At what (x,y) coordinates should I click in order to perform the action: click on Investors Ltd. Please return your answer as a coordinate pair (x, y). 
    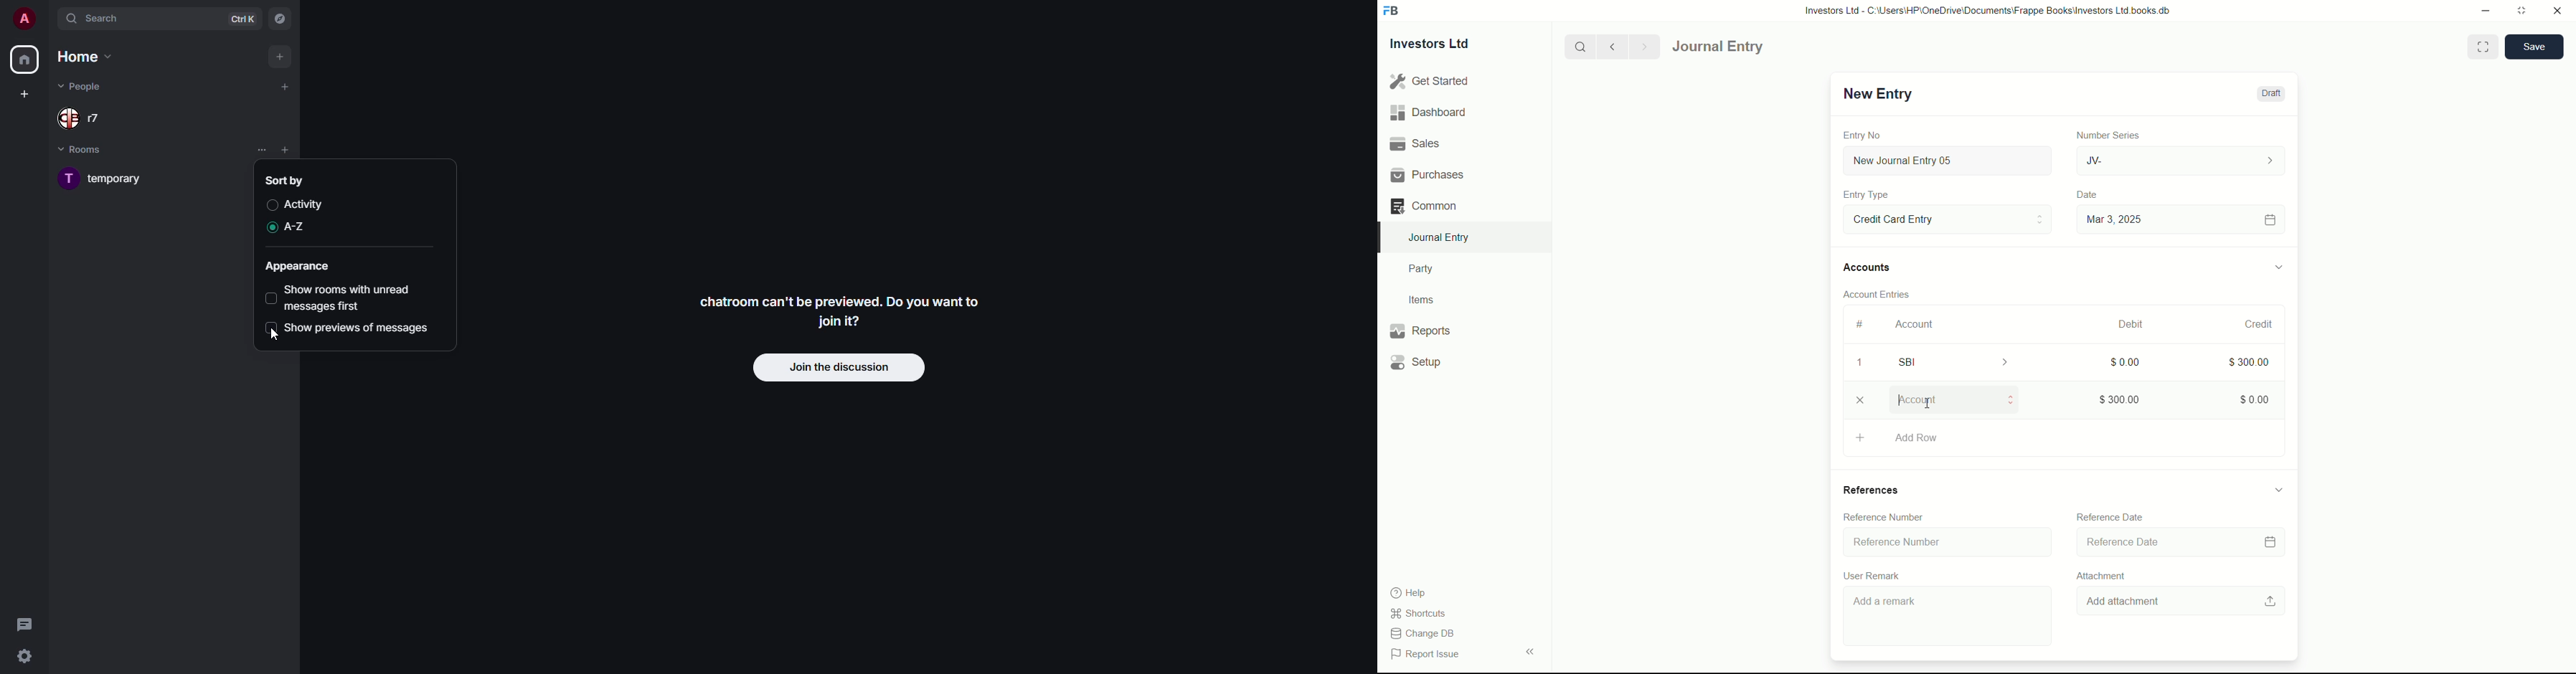
    Looking at the image, I should click on (1441, 46).